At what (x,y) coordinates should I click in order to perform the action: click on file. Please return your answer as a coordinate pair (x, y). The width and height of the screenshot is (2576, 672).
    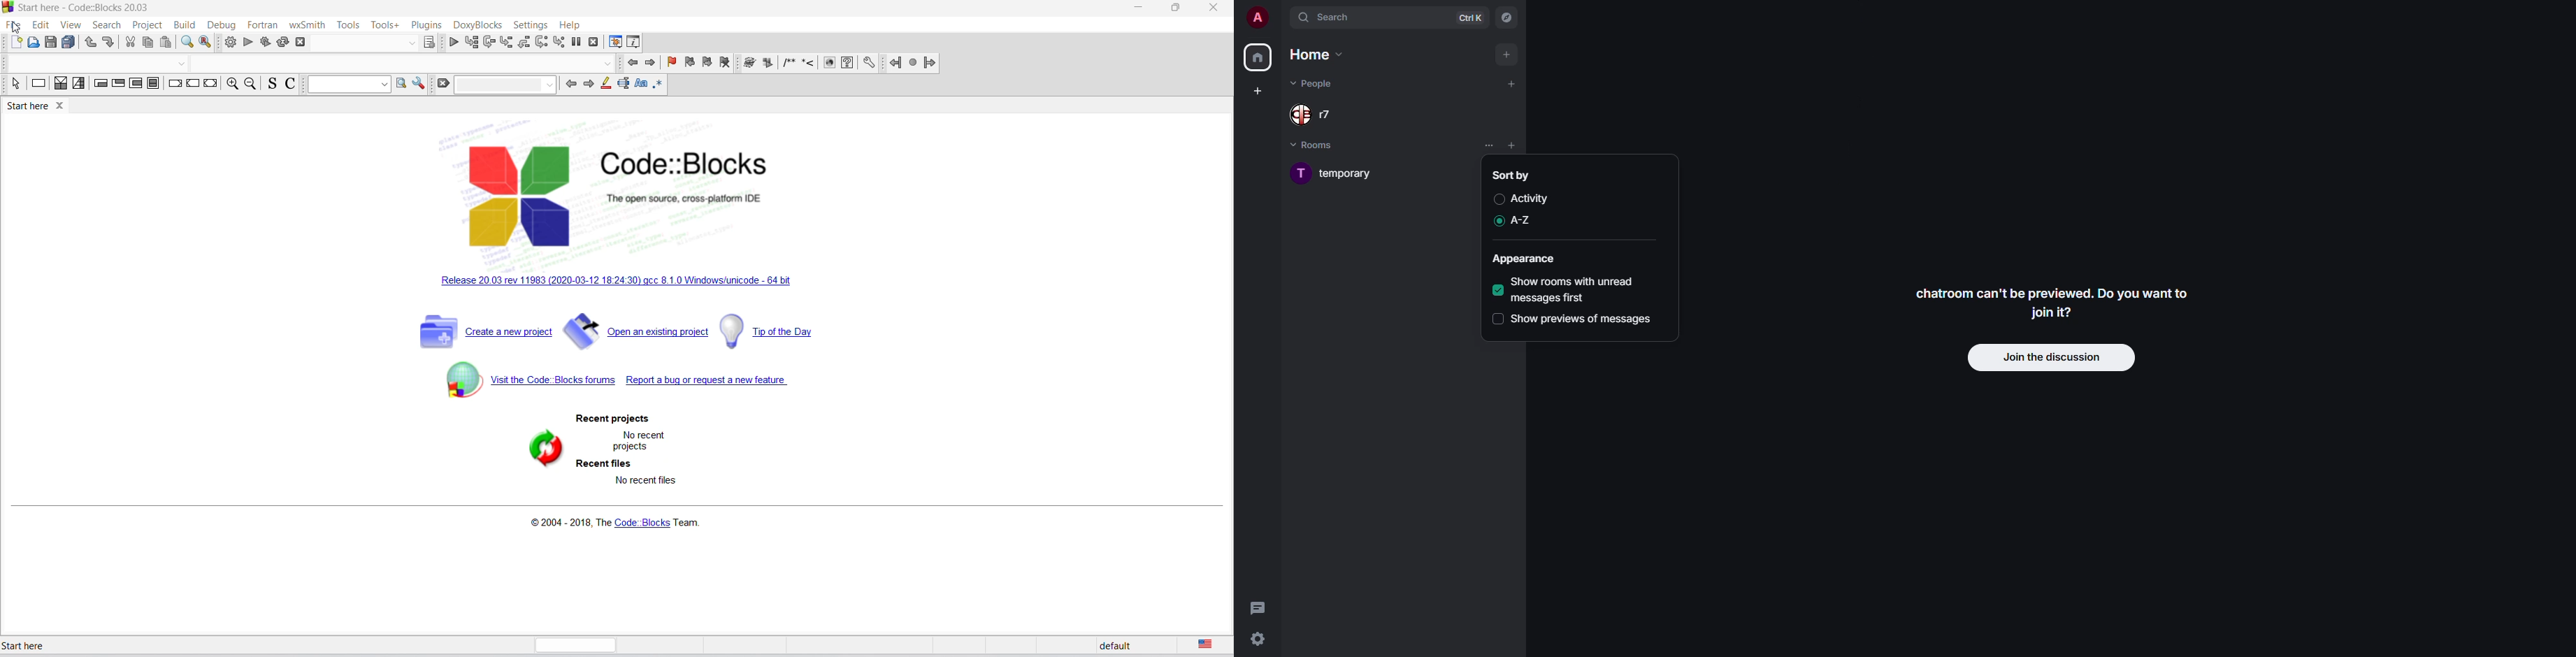
    Looking at the image, I should click on (14, 25).